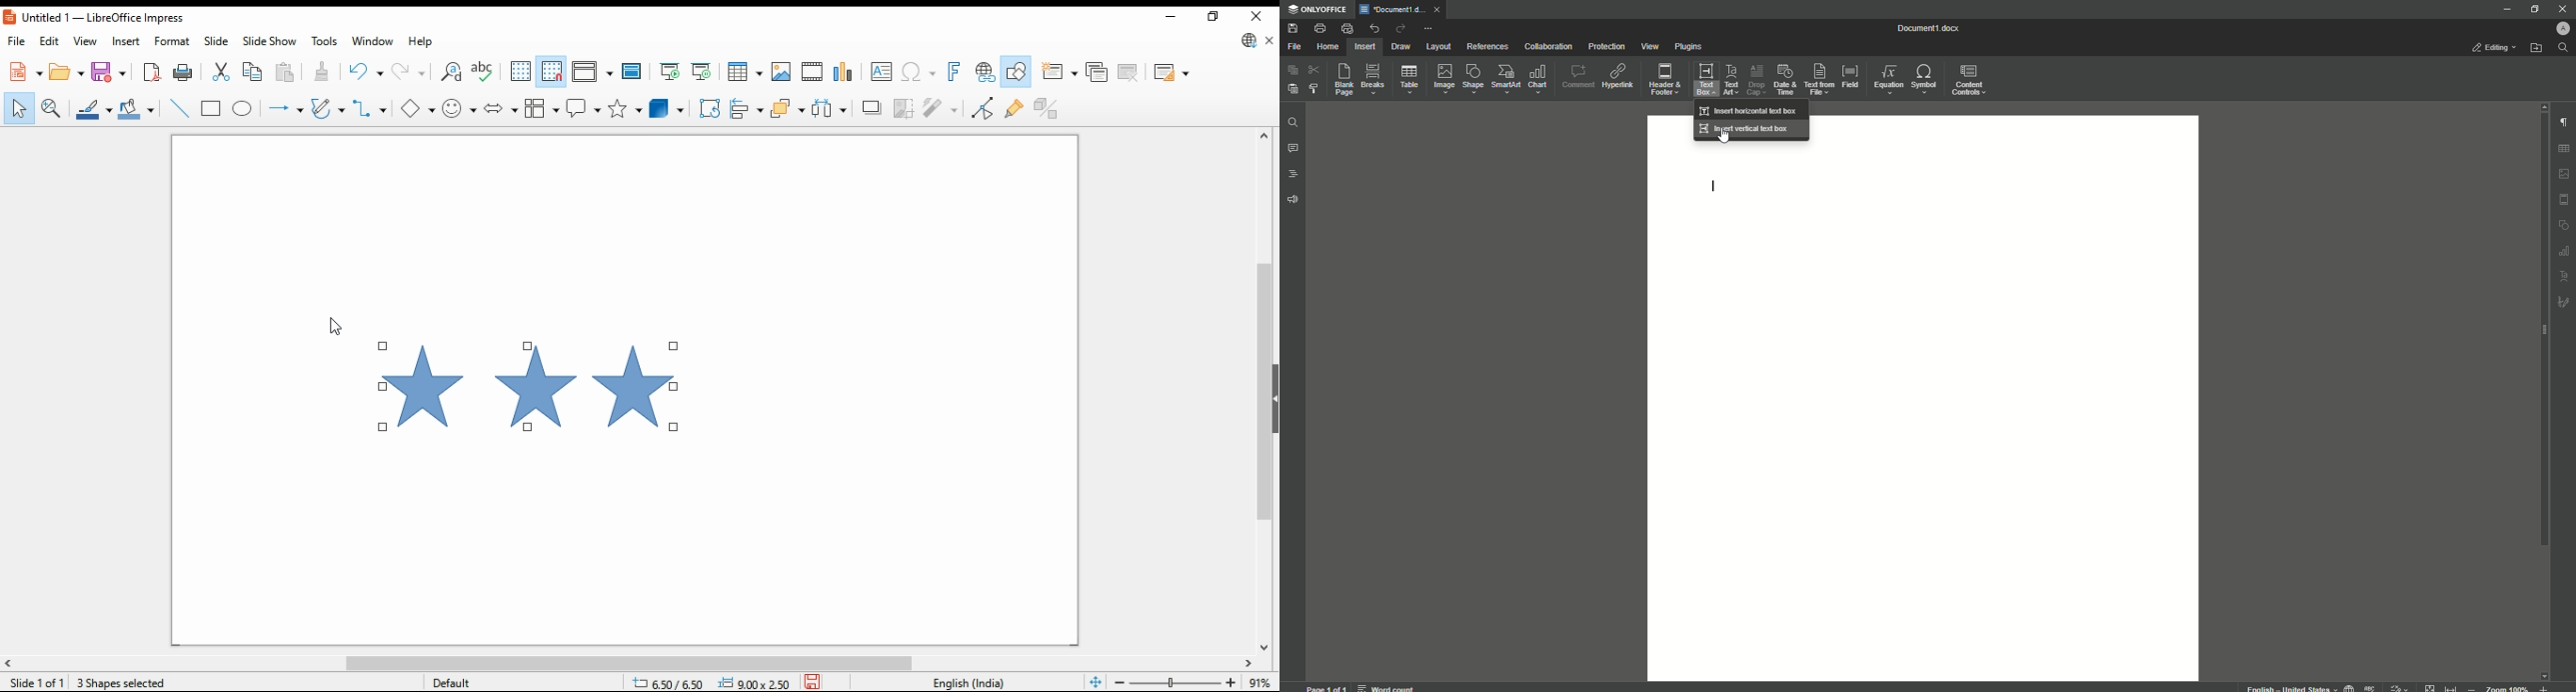  What do you see at coordinates (1817, 78) in the screenshot?
I see `Text From File` at bounding box center [1817, 78].